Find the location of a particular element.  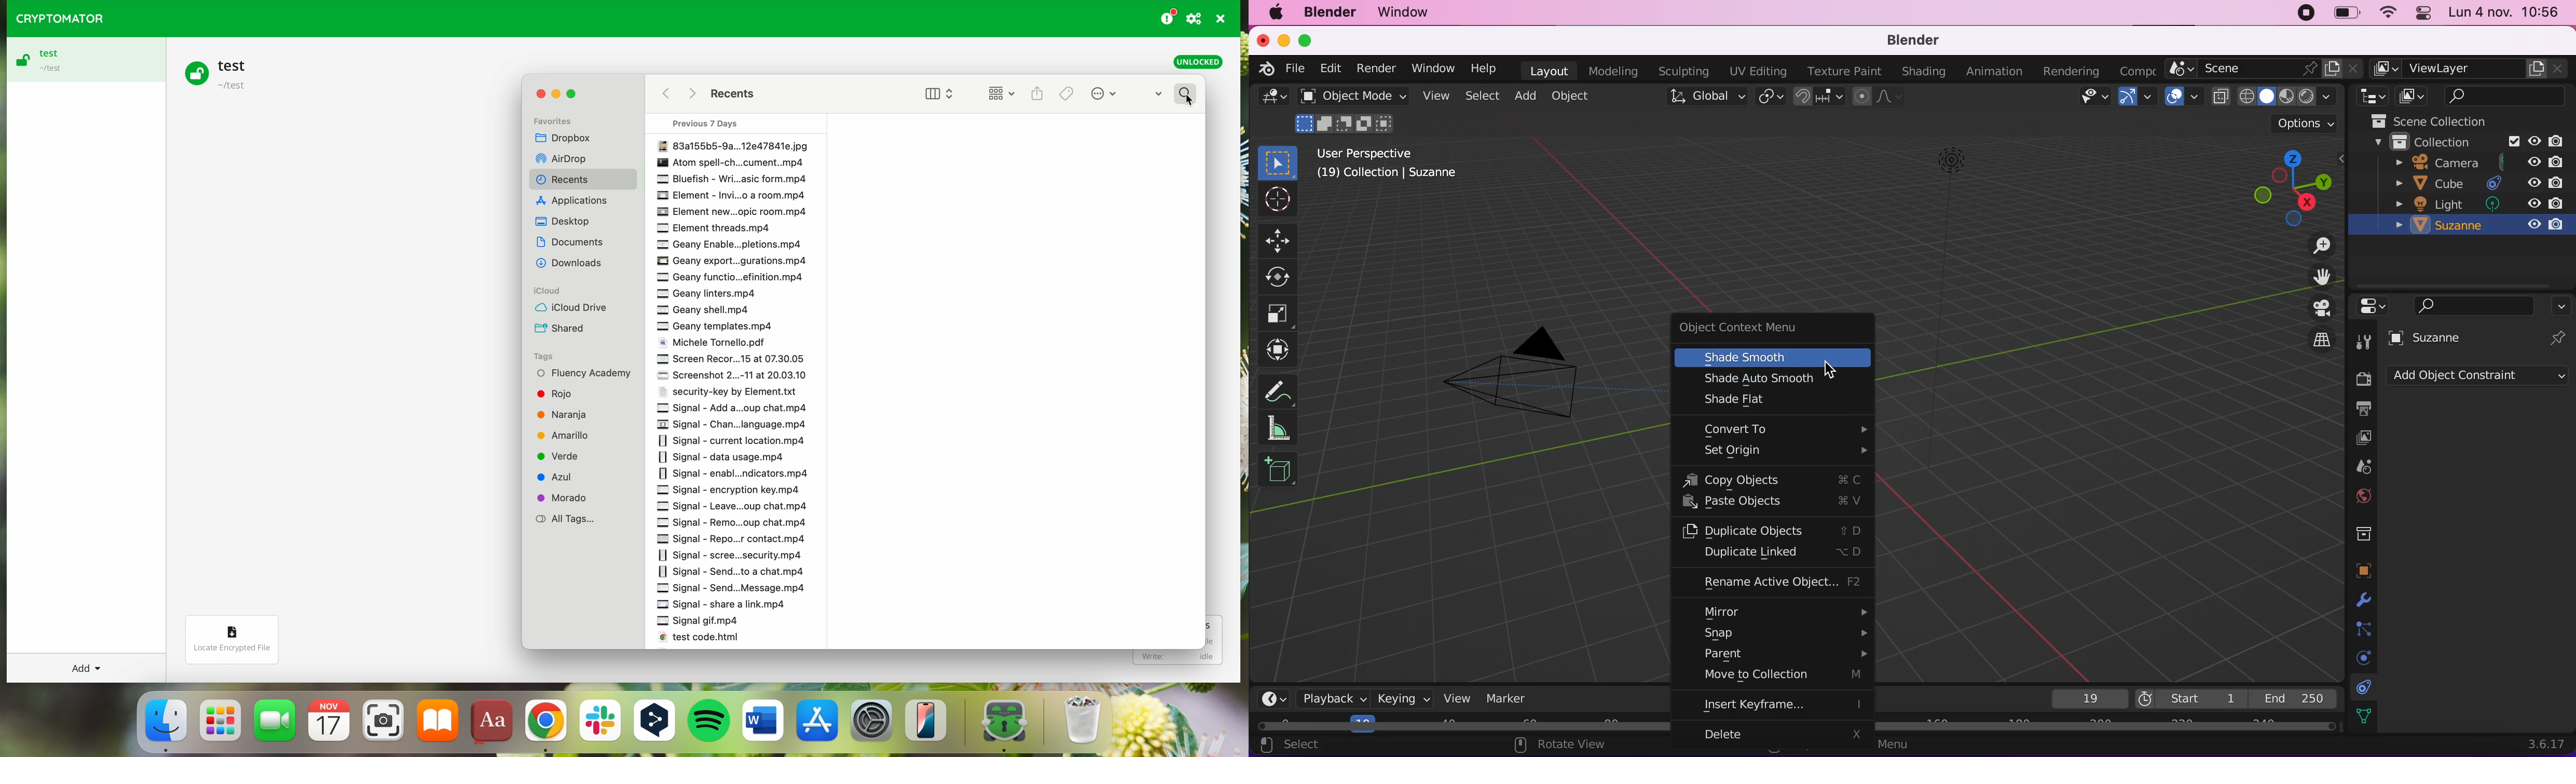

Slack is located at coordinates (599, 725).